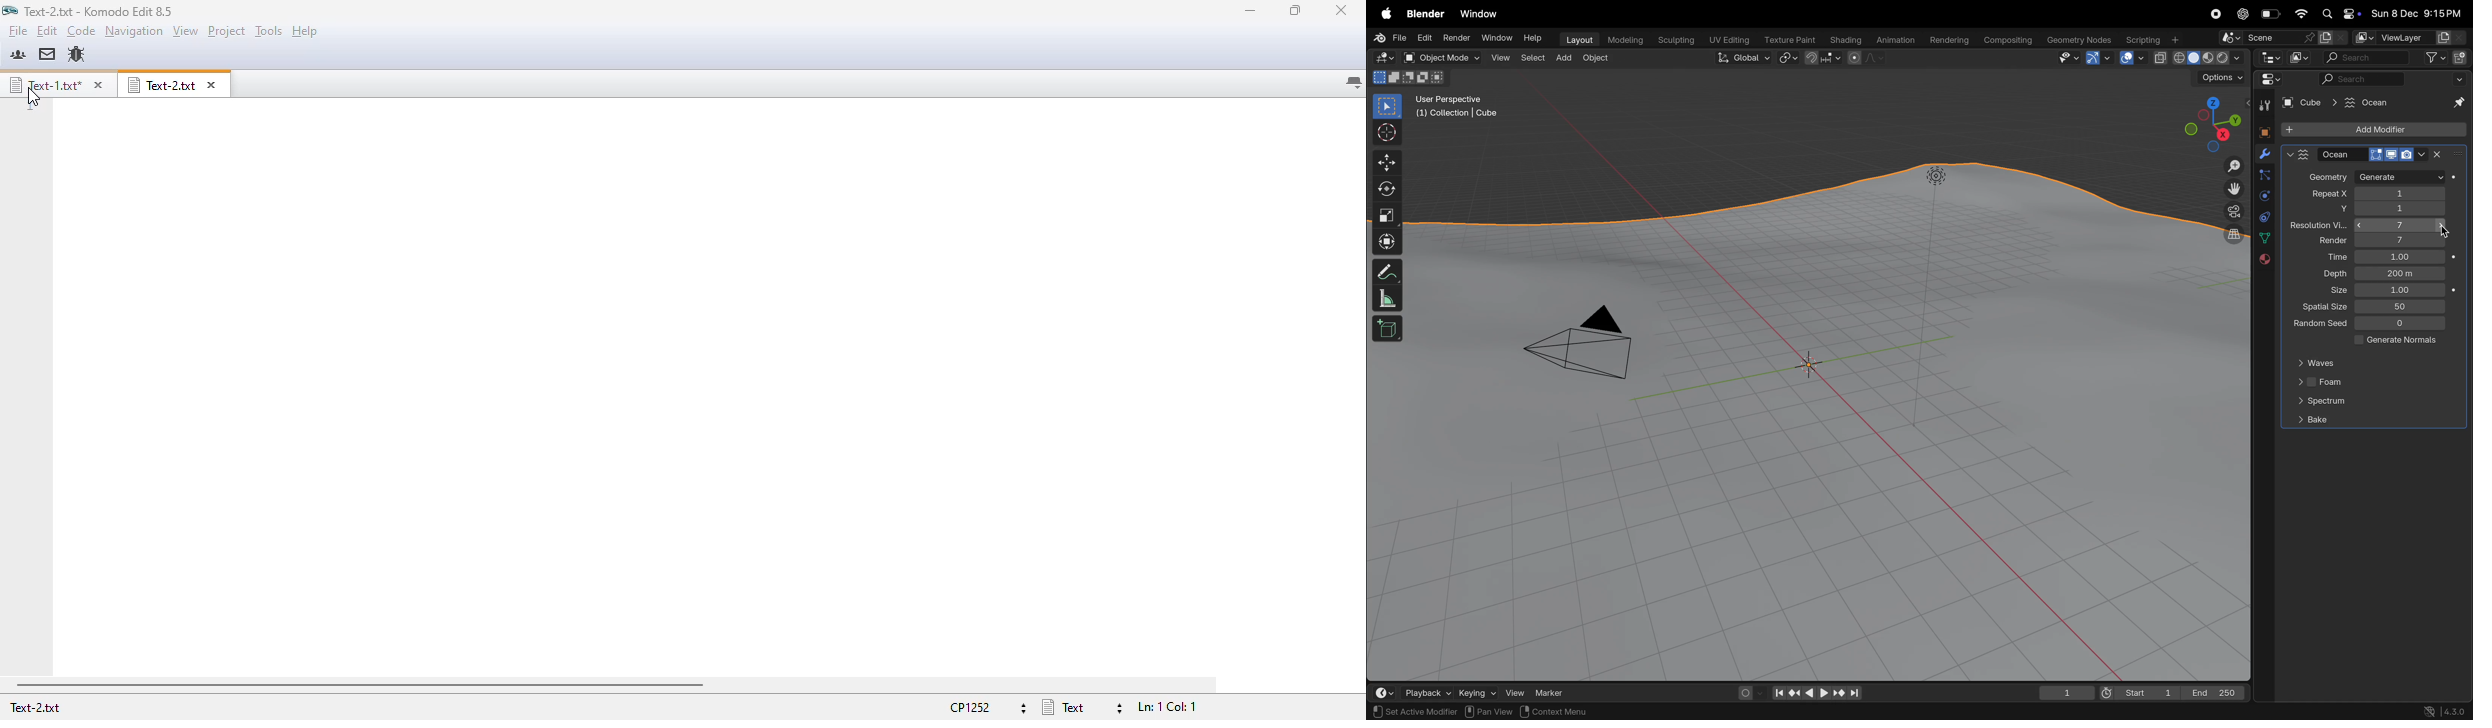  What do you see at coordinates (2332, 274) in the screenshot?
I see `deoth` at bounding box center [2332, 274].